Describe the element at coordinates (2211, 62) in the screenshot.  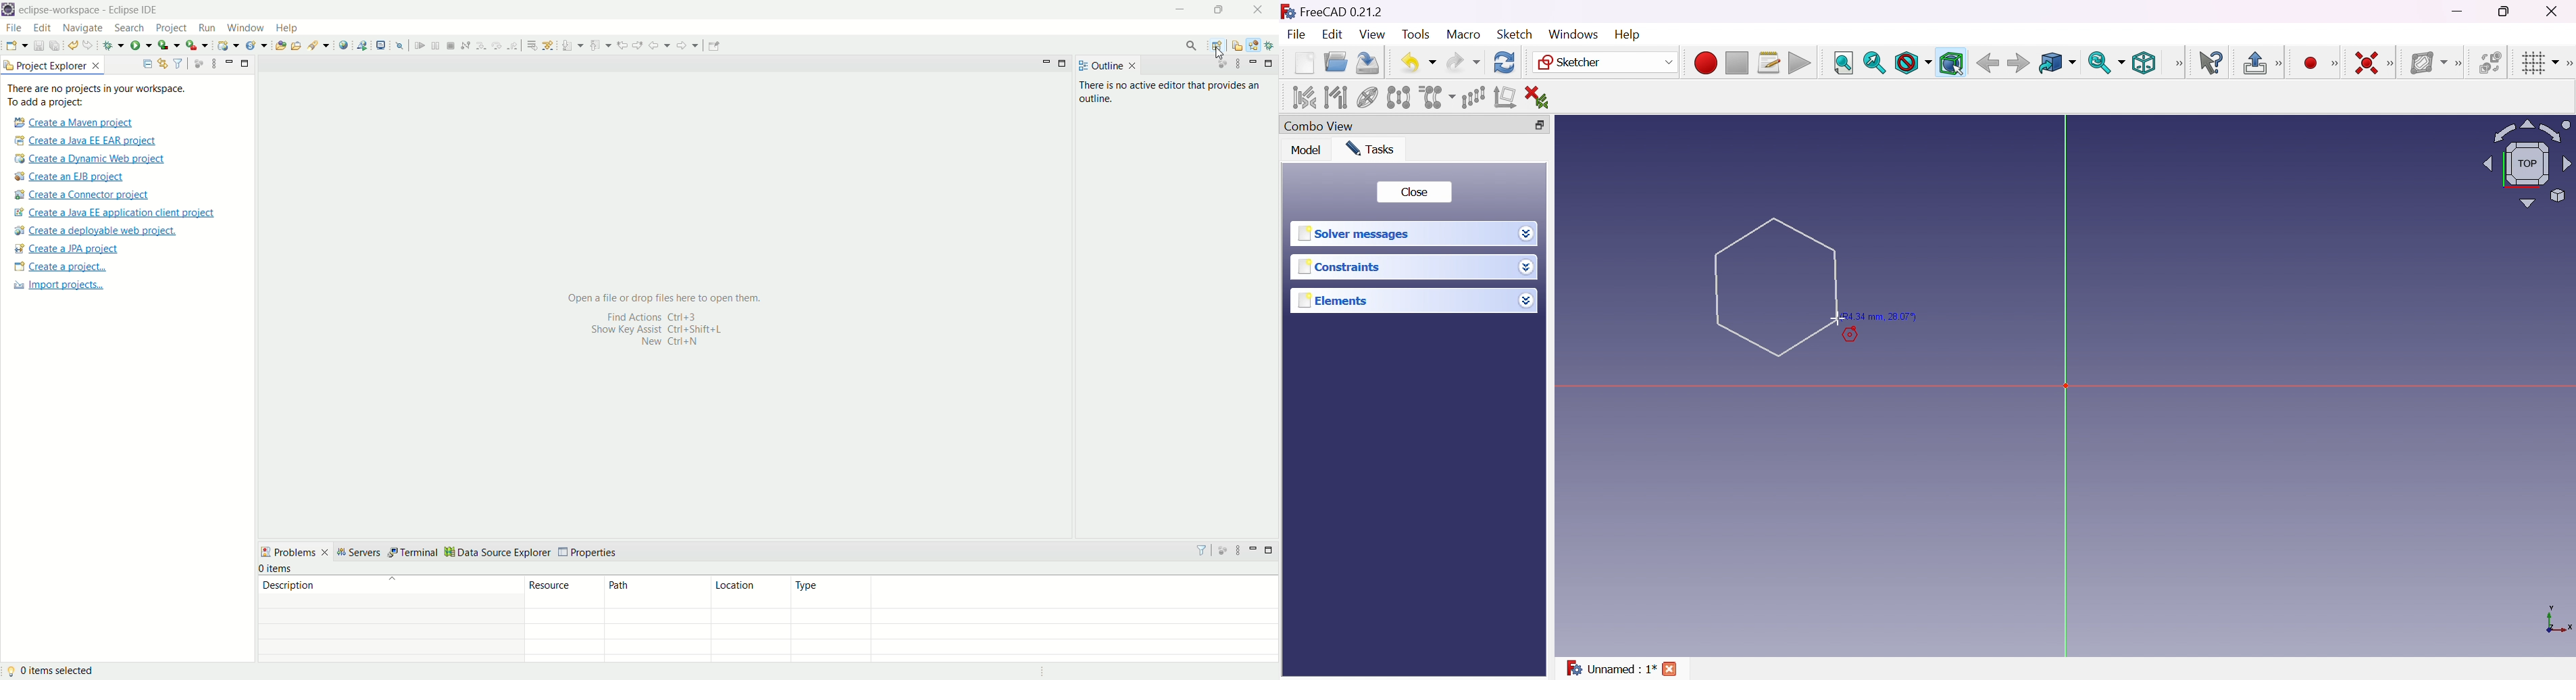
I see `What's this?` at that location.